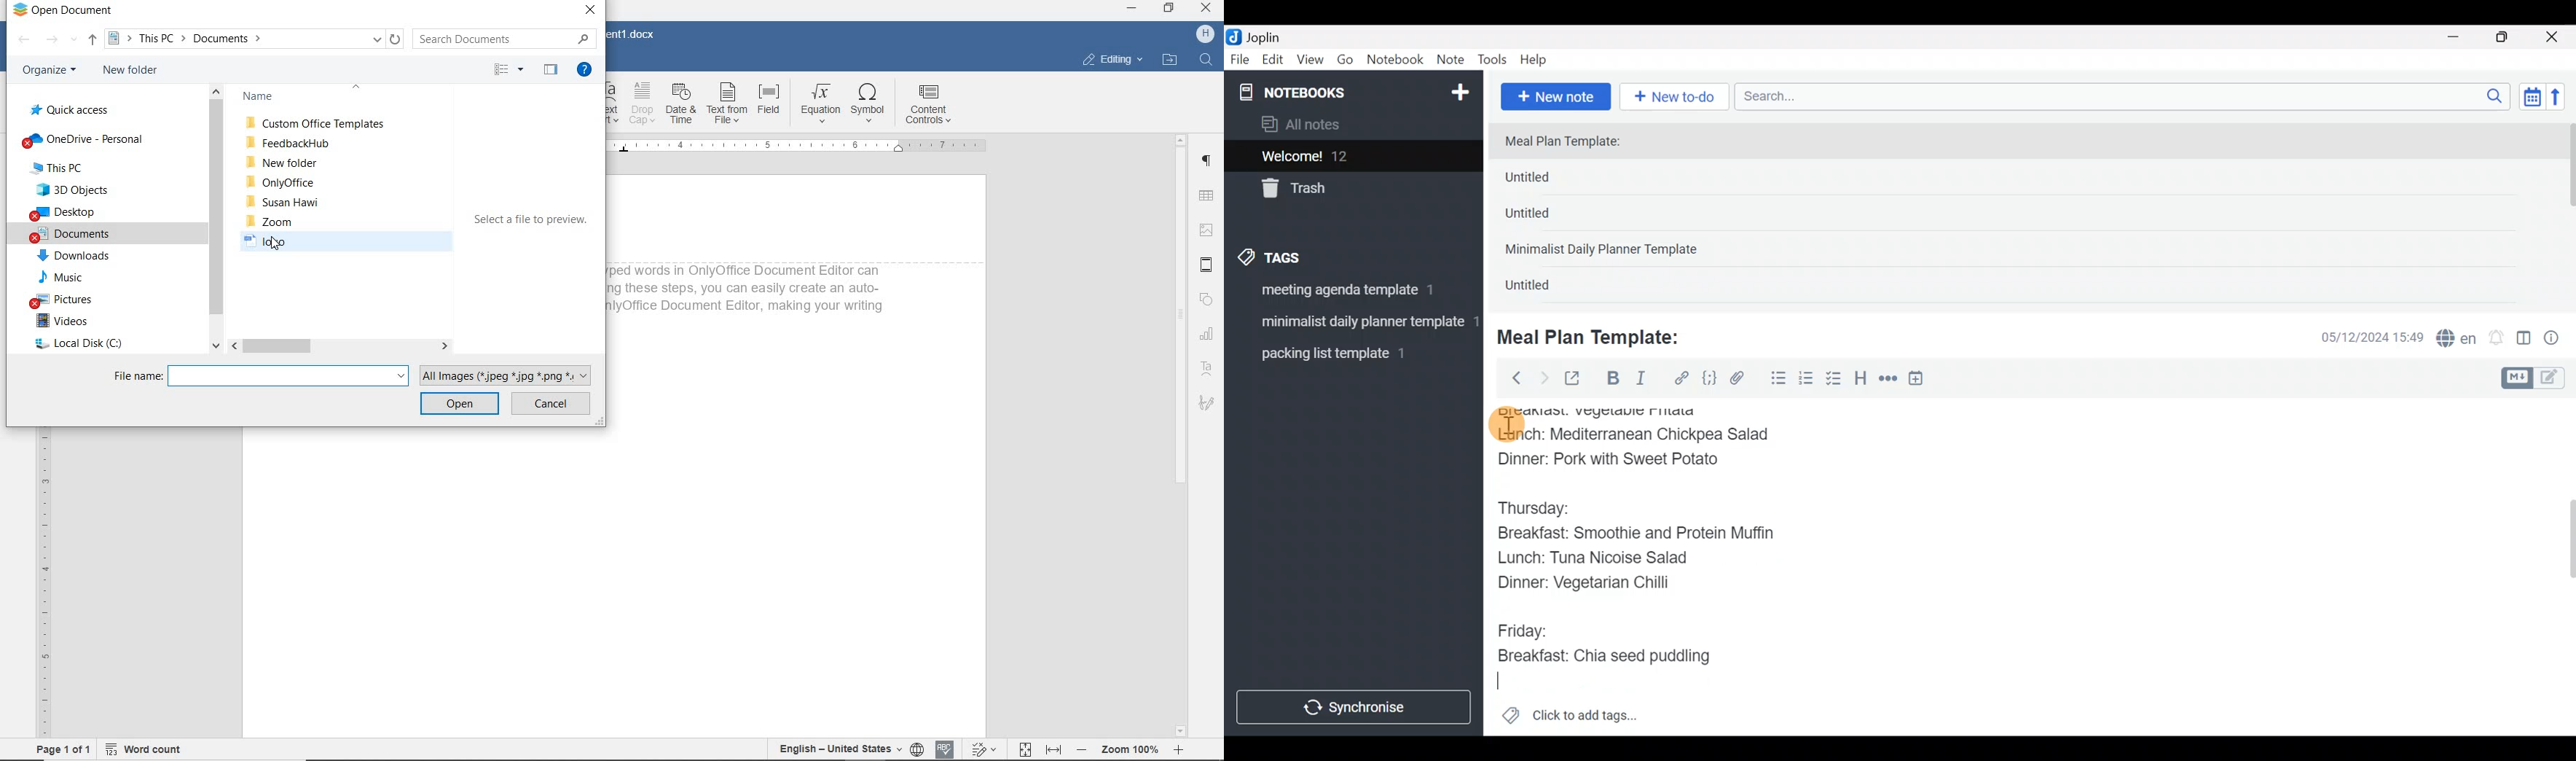  I want to click on Friday:, so click(1527, 626).